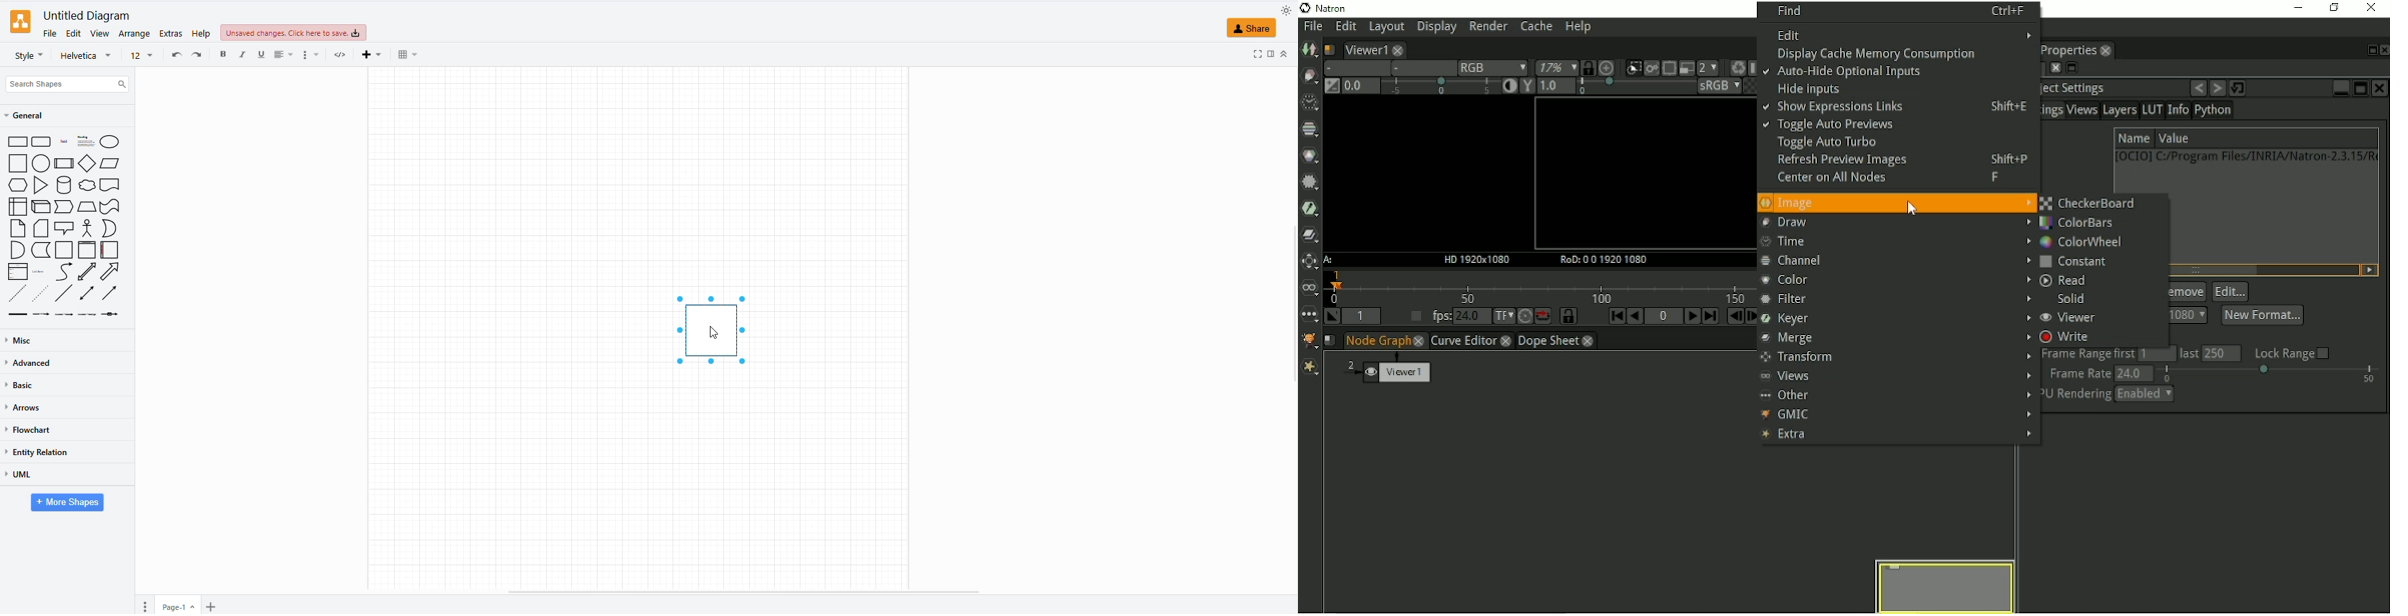 The image size is (2408, 616). What do you see at coordinates (63, 143) in the screenshot?
I see `text` at bounding box center [63, 143].